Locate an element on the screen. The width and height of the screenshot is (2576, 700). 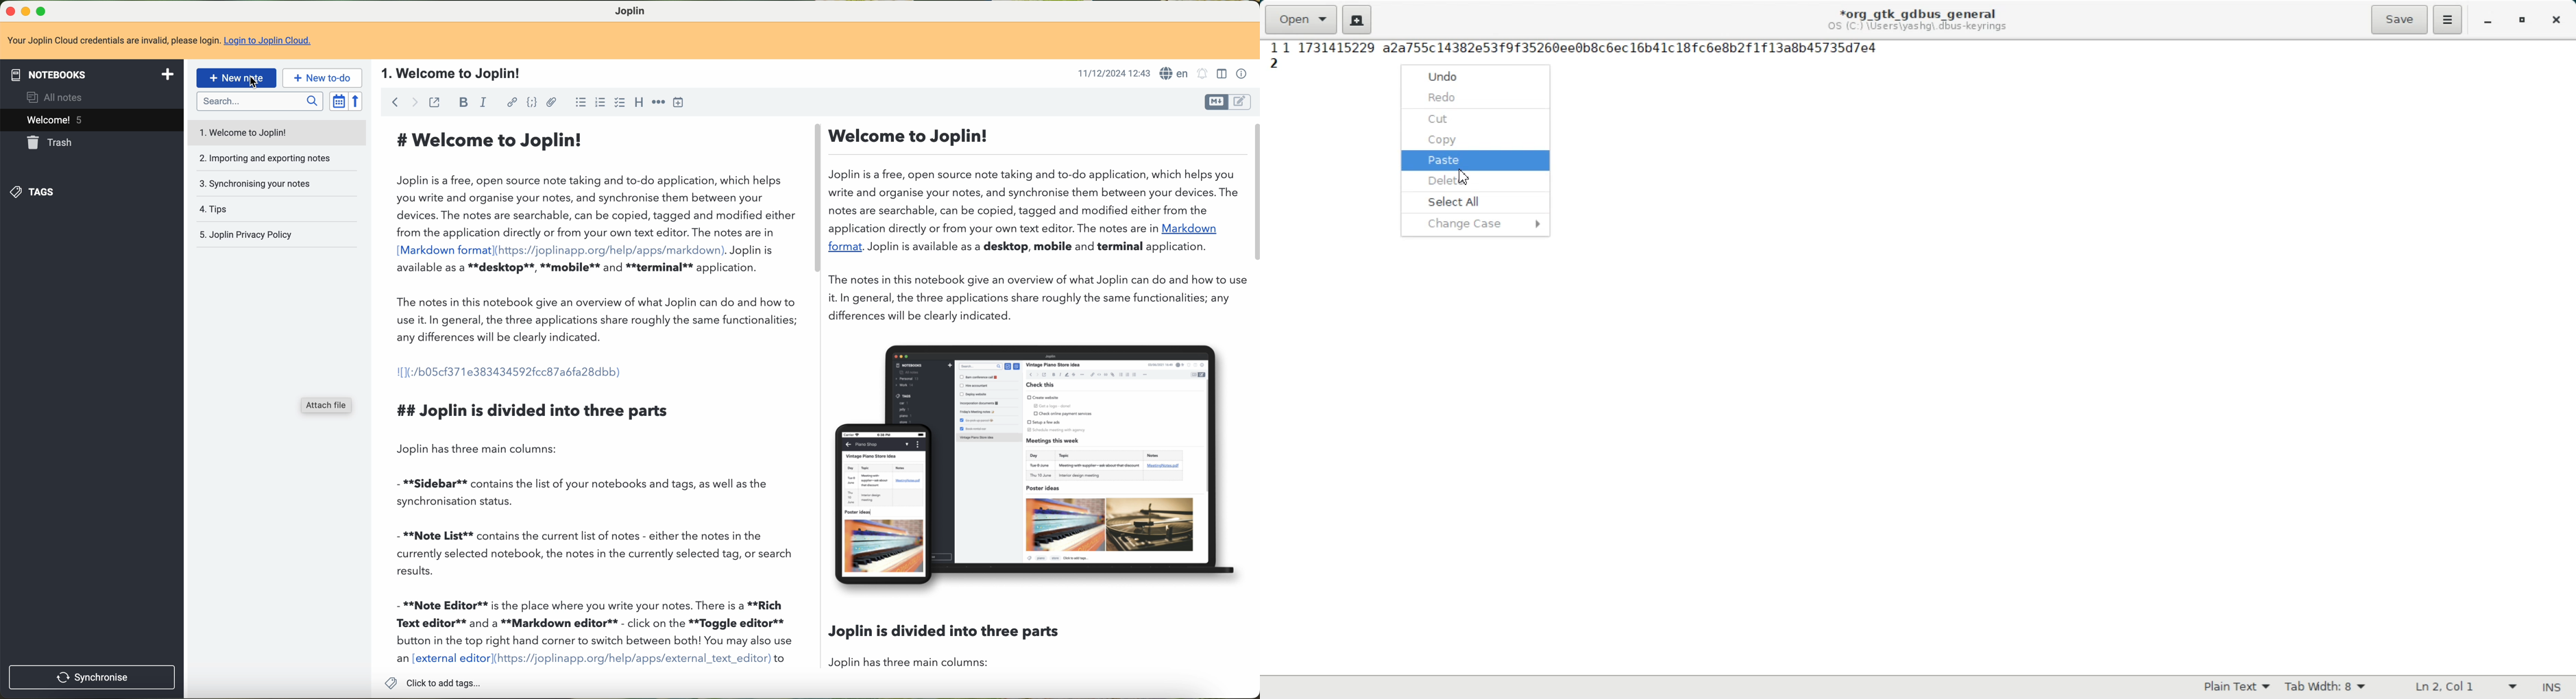
tips is located at coordinates (213, 209).